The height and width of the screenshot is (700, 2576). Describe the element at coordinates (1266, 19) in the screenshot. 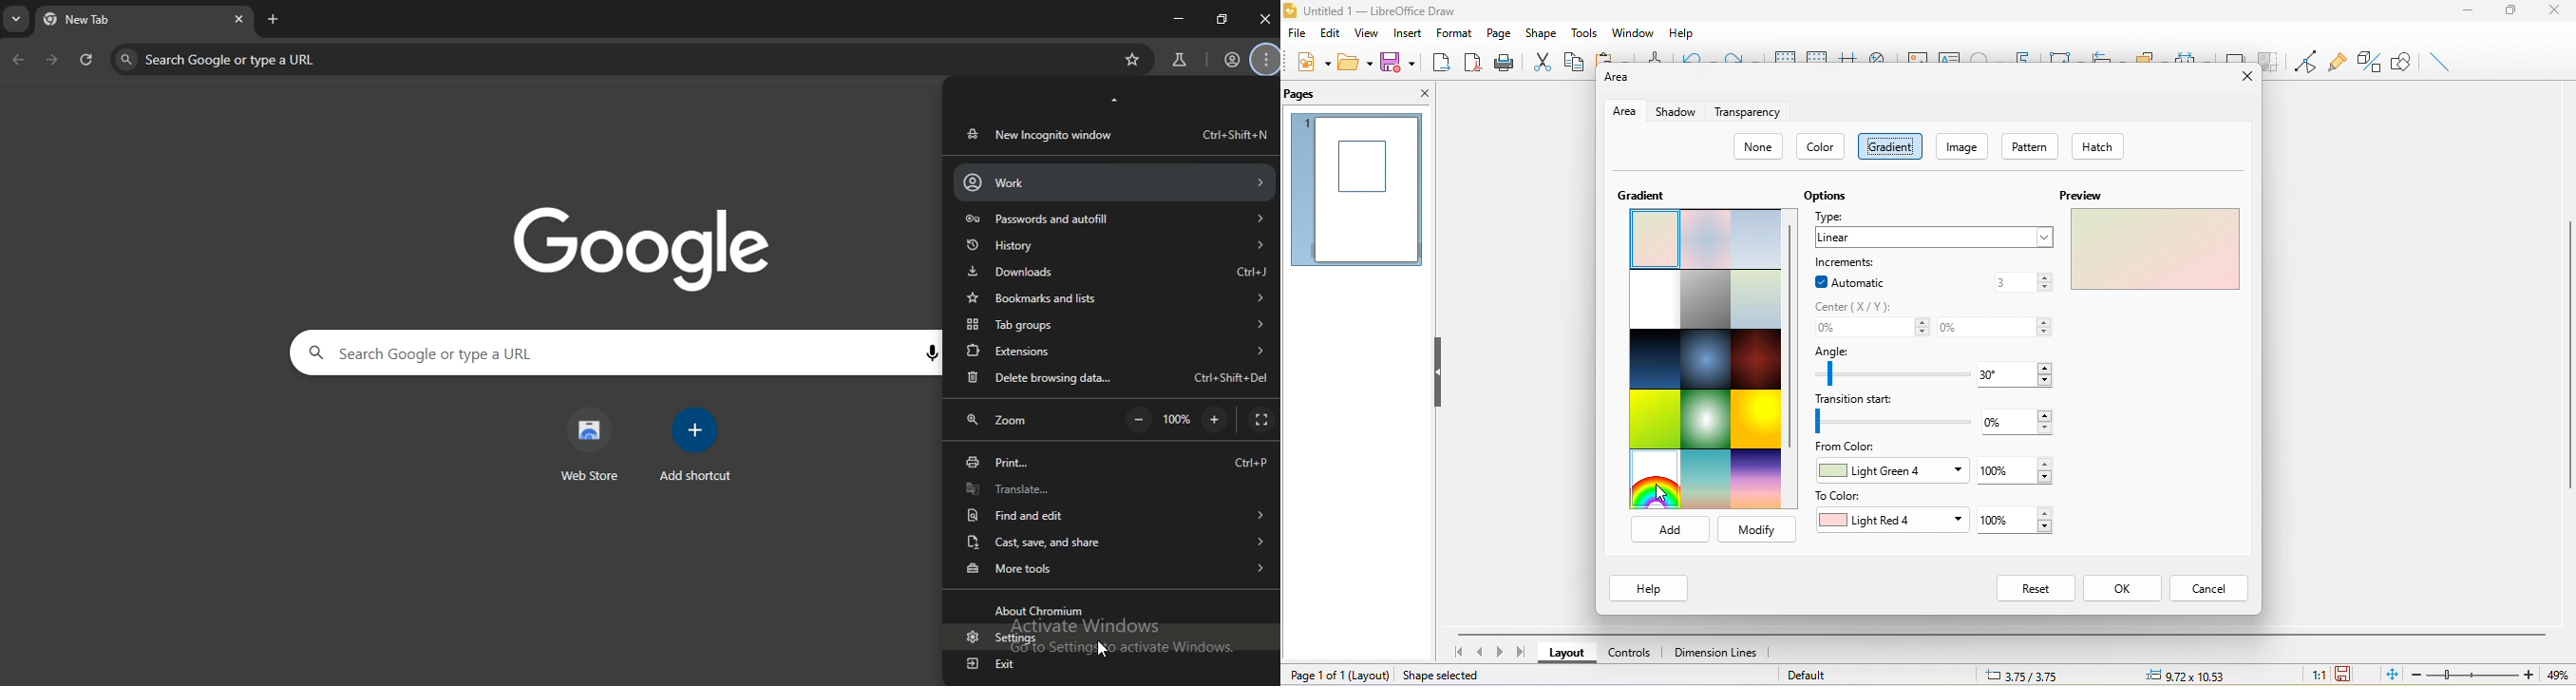

I see `close` at that location.